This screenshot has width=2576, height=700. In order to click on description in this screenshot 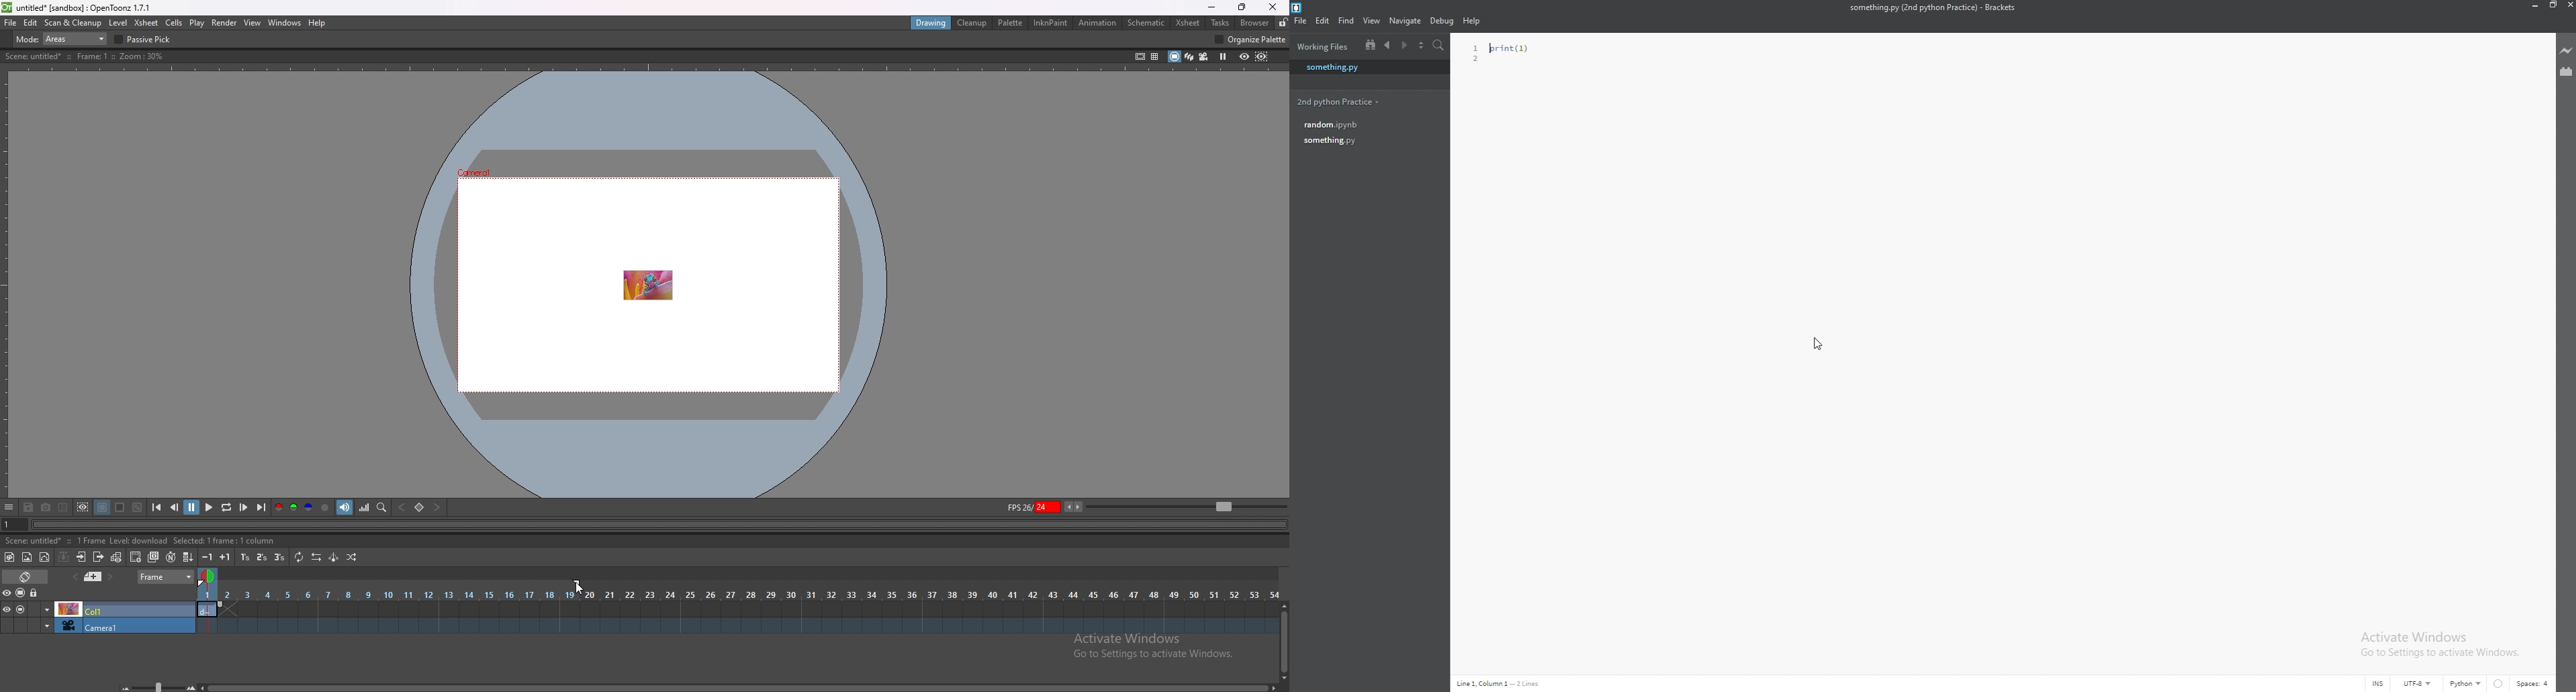, I will do `click(142, 541)`.